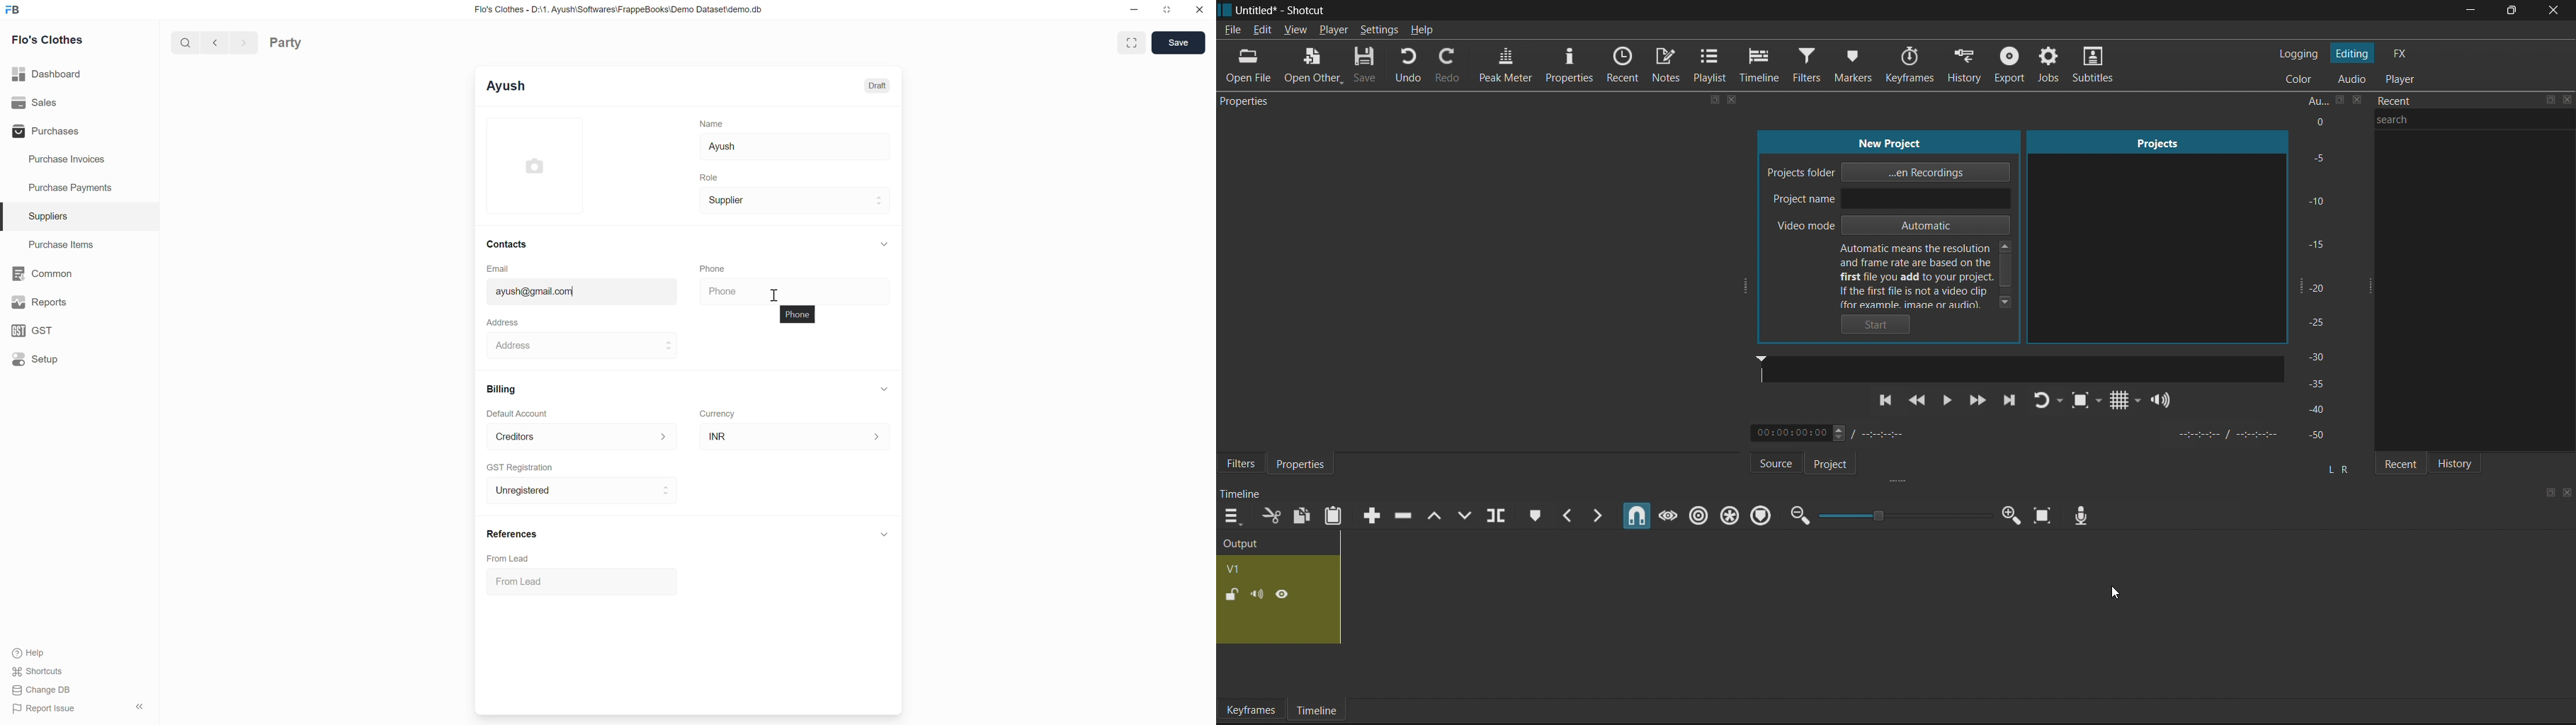 Image resolution: width=2576 pixels, height=728 pixels. What do you see at coordinates (1271, 518) in the screenshot?
I see `Cut` at bounding box center [1271, 518].